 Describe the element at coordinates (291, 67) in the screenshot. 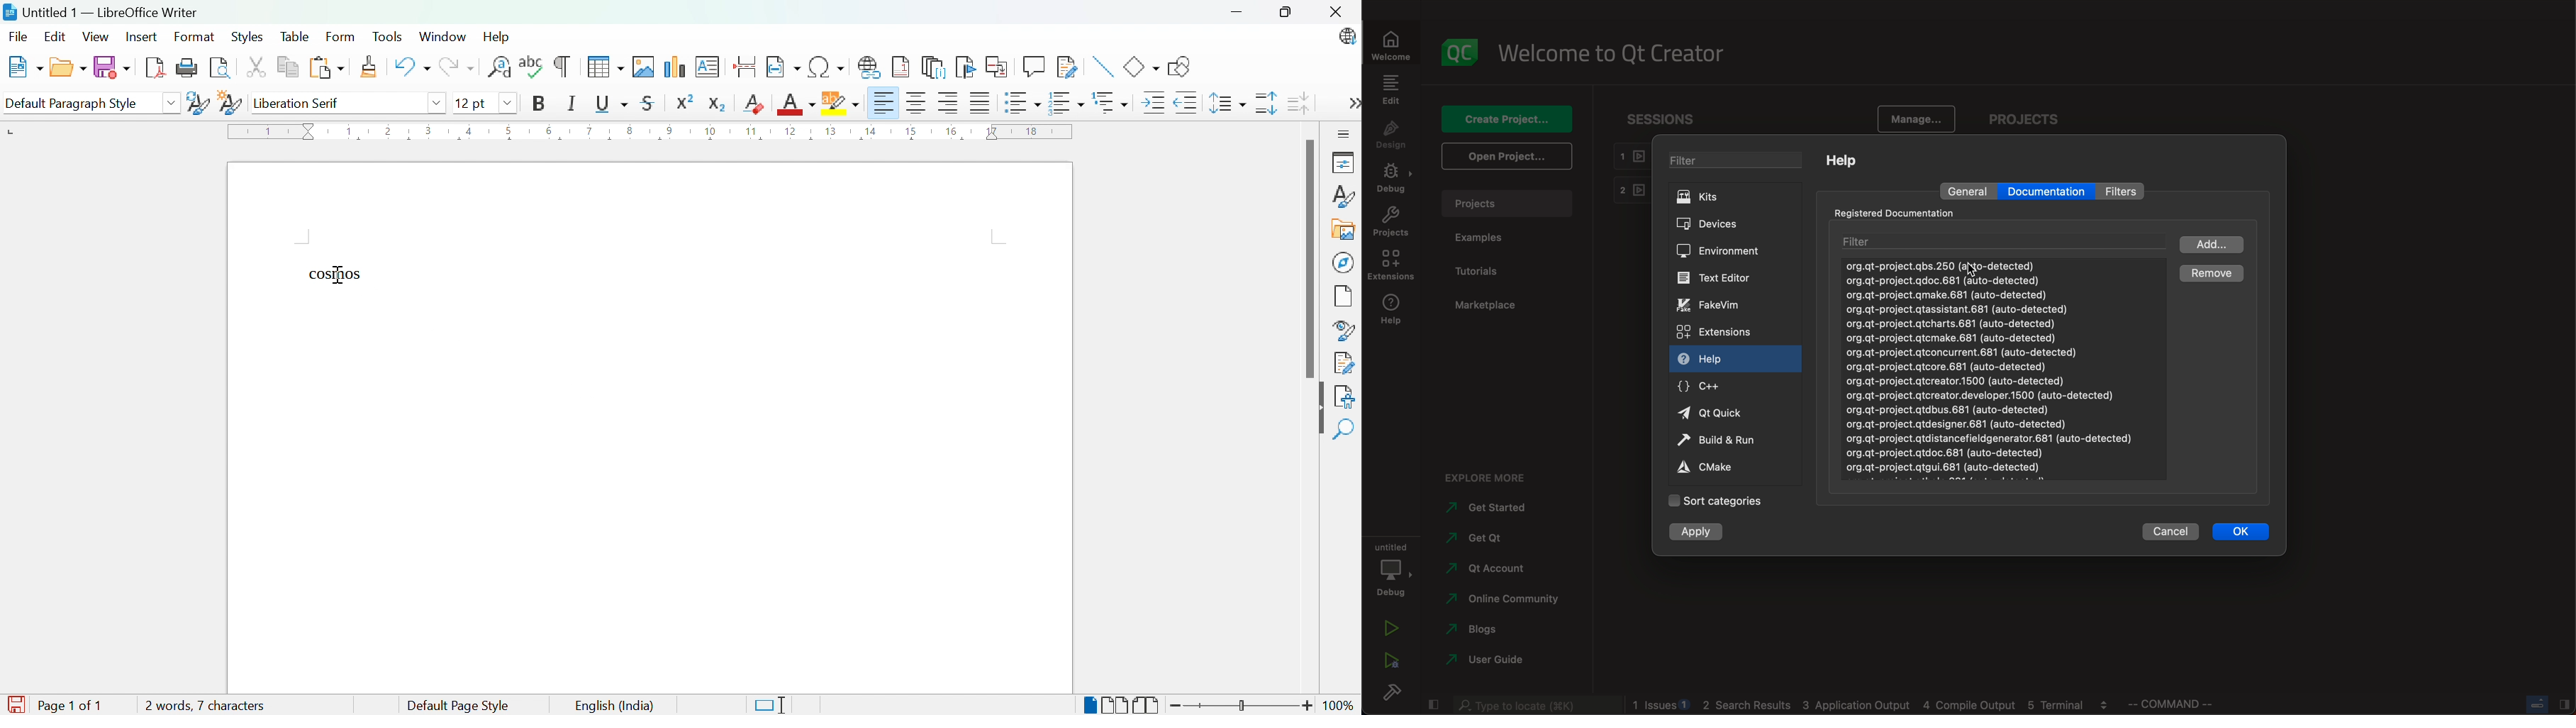

I see `Copy` at that location.